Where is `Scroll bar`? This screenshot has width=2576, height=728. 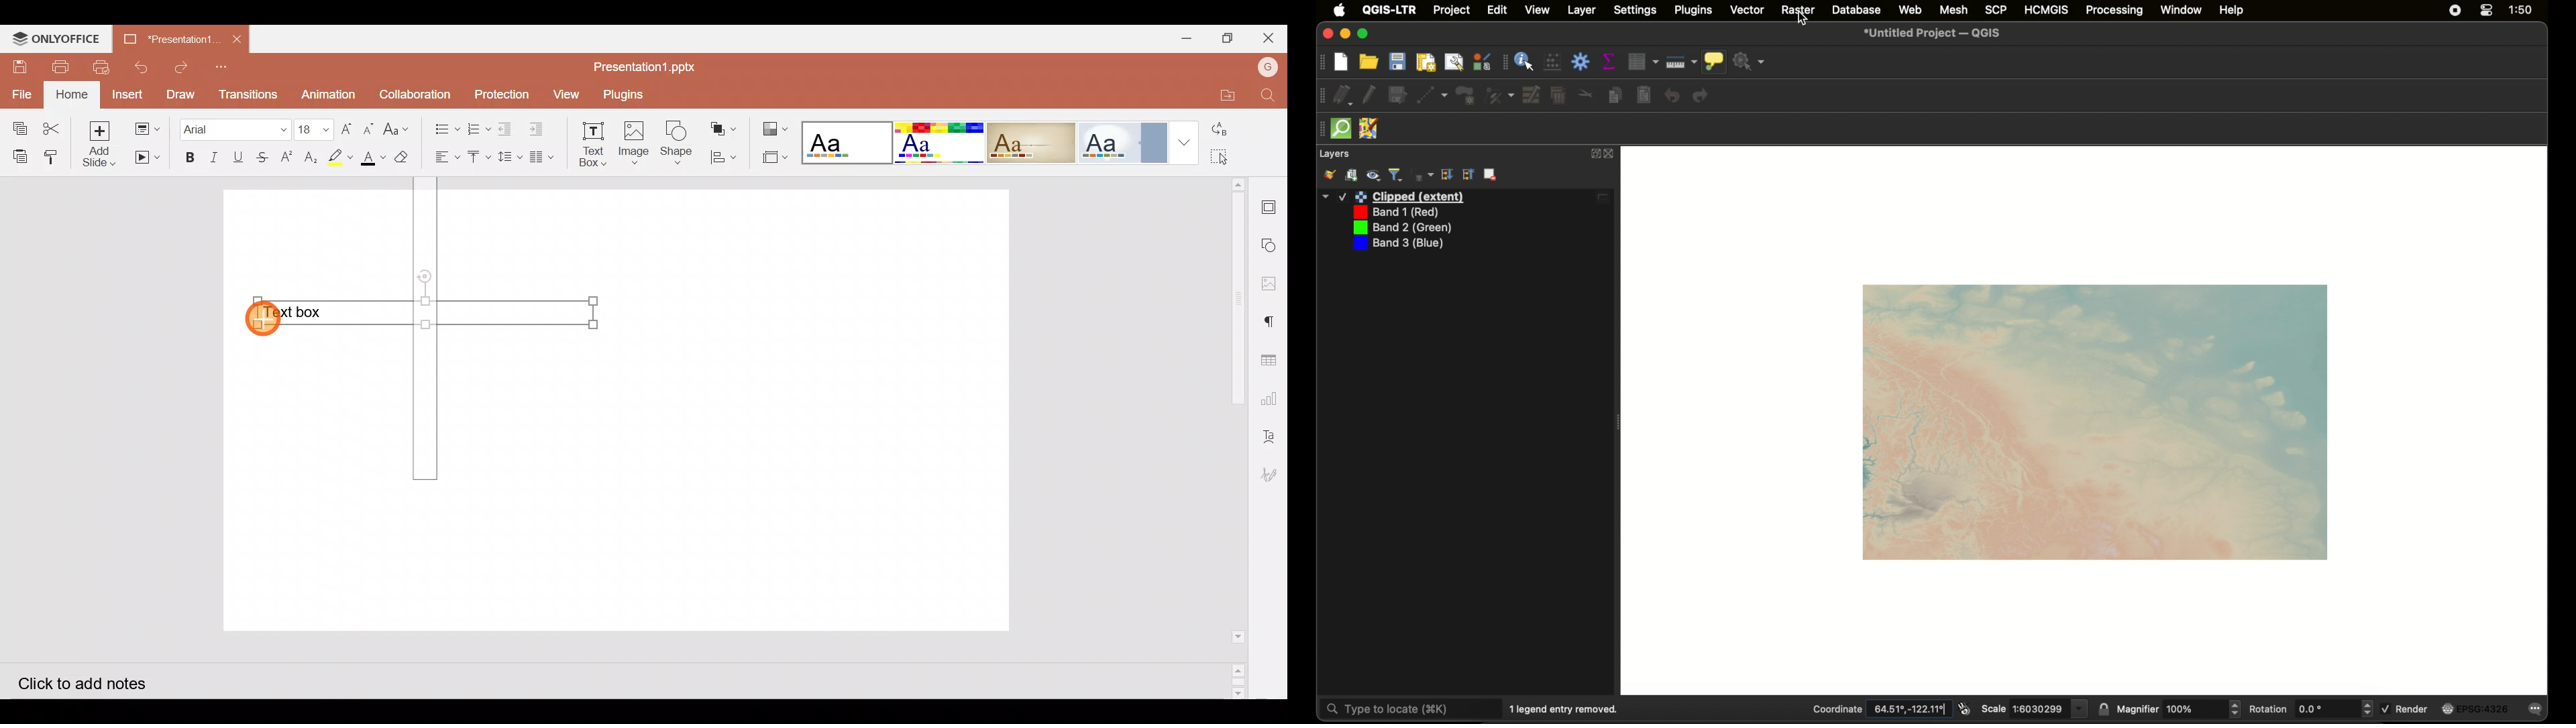 Scroll bar is located at coordinates (1233, 438).